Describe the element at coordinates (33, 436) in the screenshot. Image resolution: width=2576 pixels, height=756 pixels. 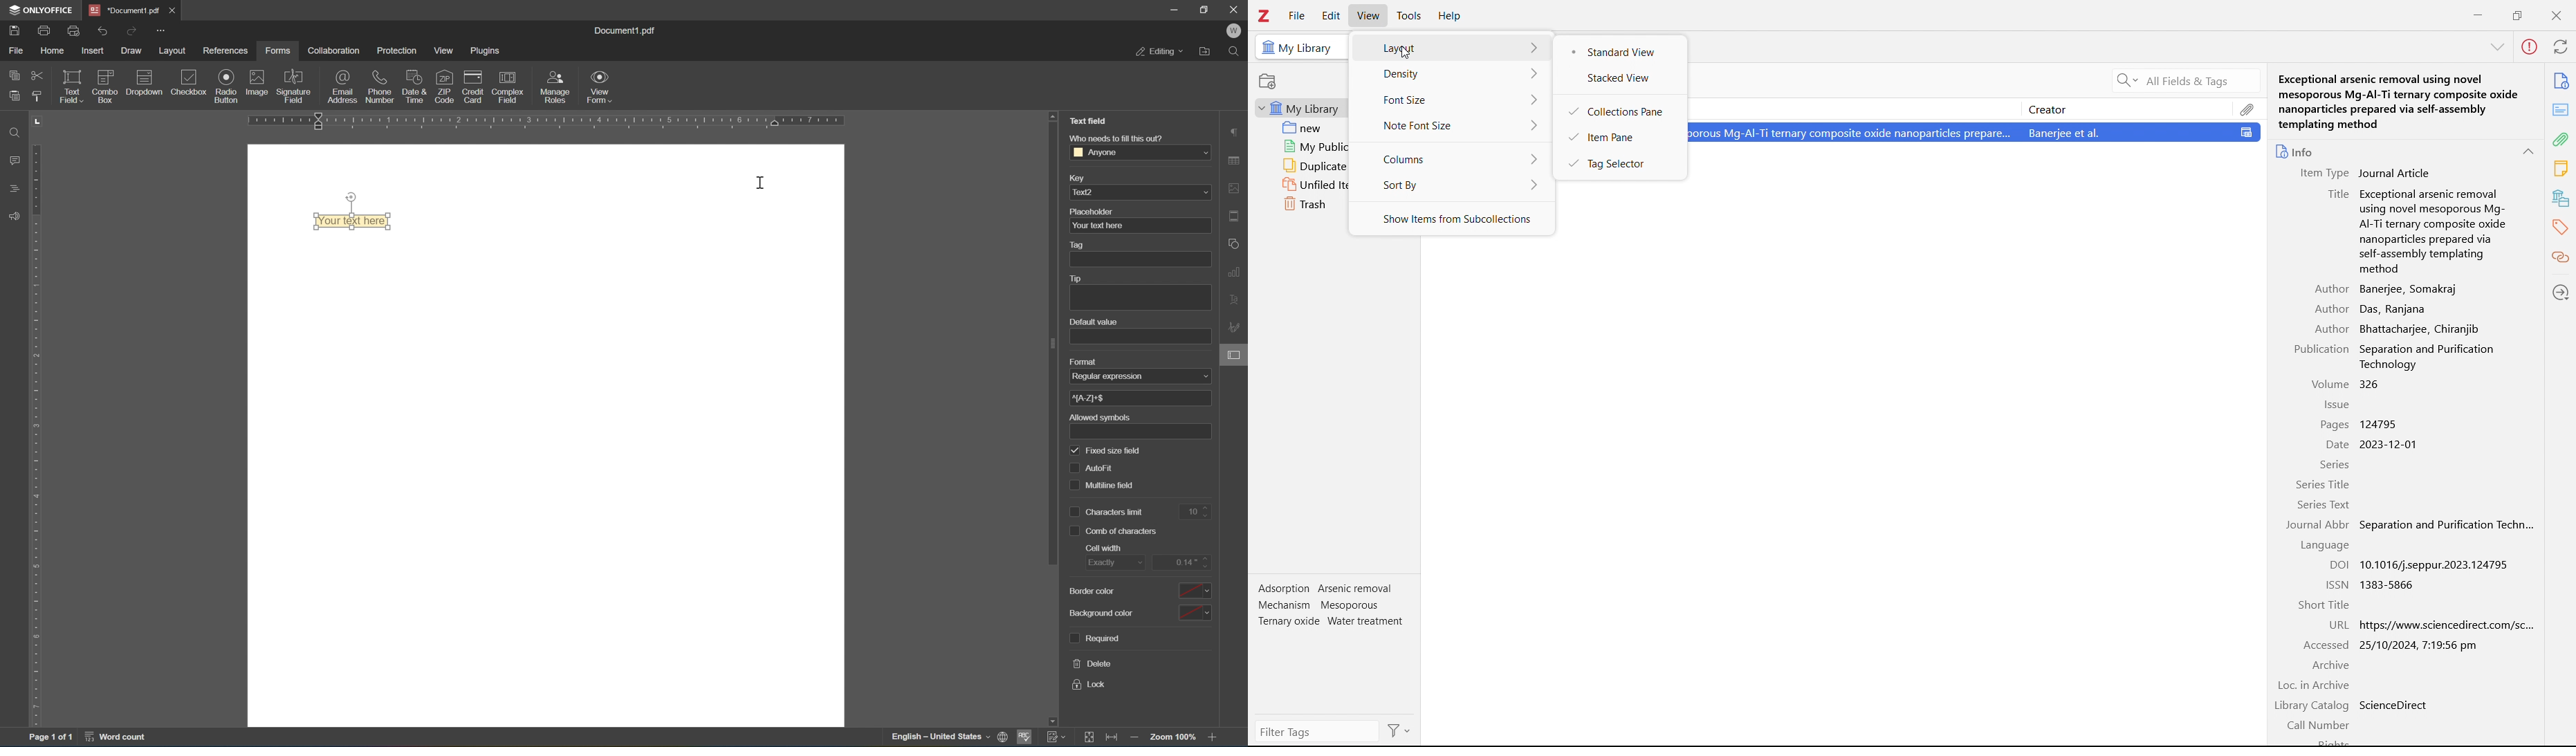
I see `ruler` at that location.